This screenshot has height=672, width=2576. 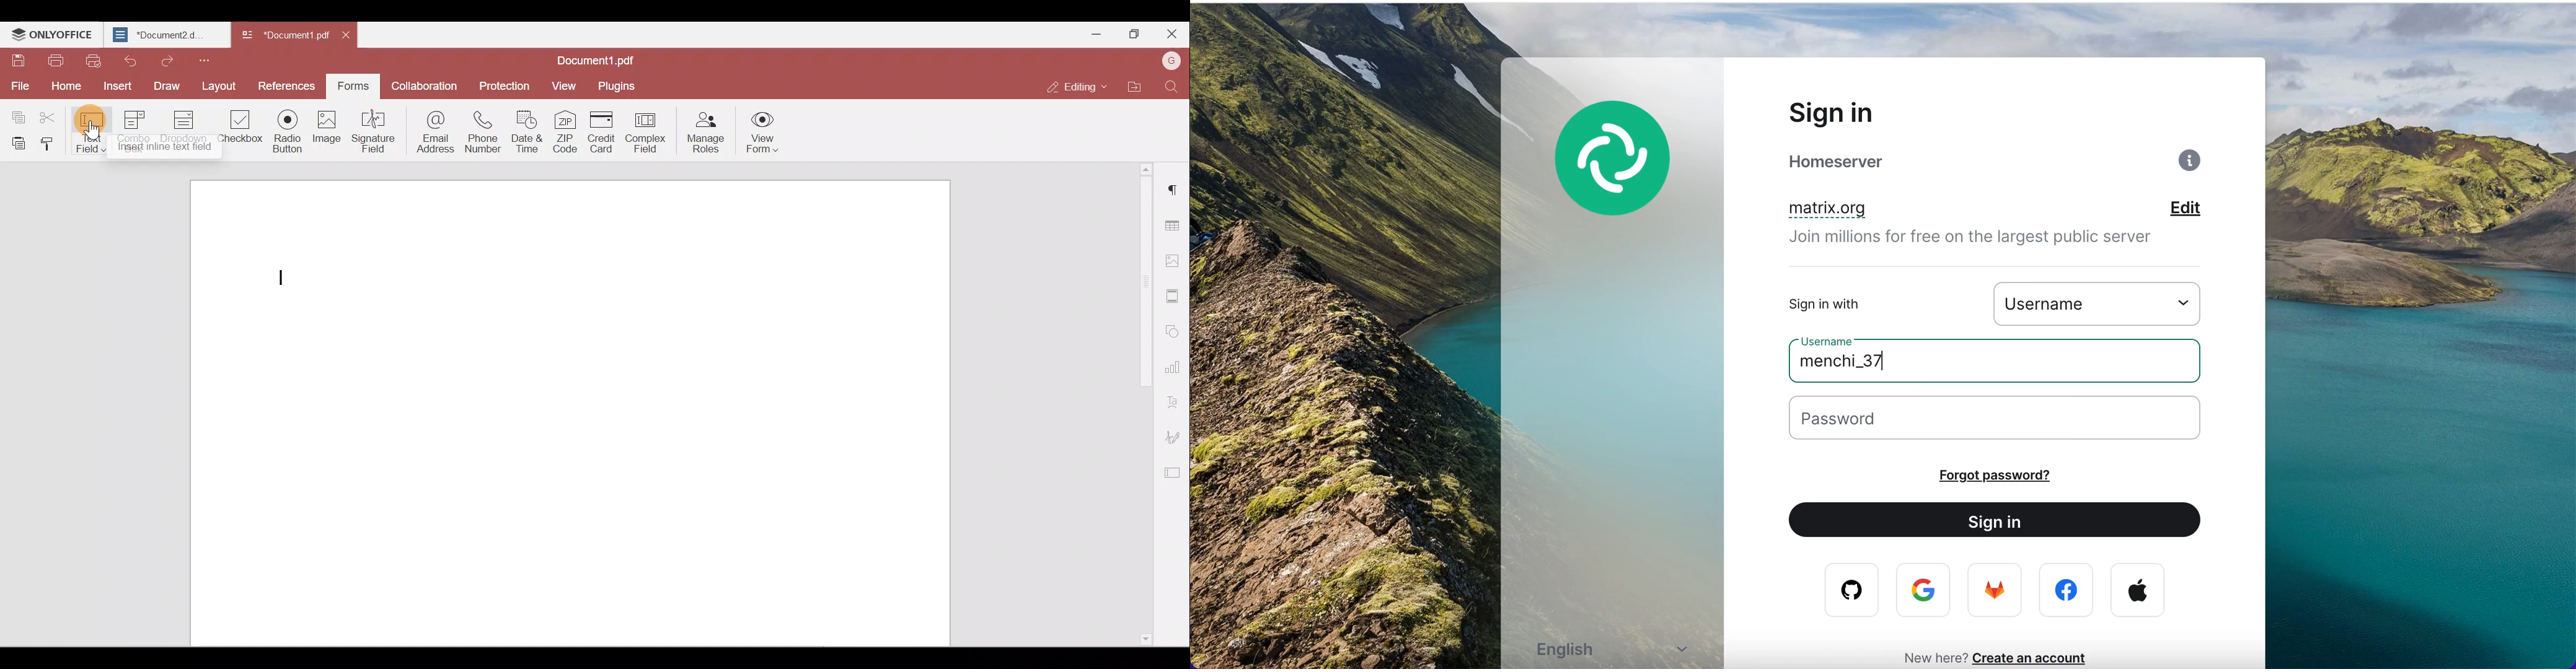 I want to click on View form, so click(x=762, y=134).